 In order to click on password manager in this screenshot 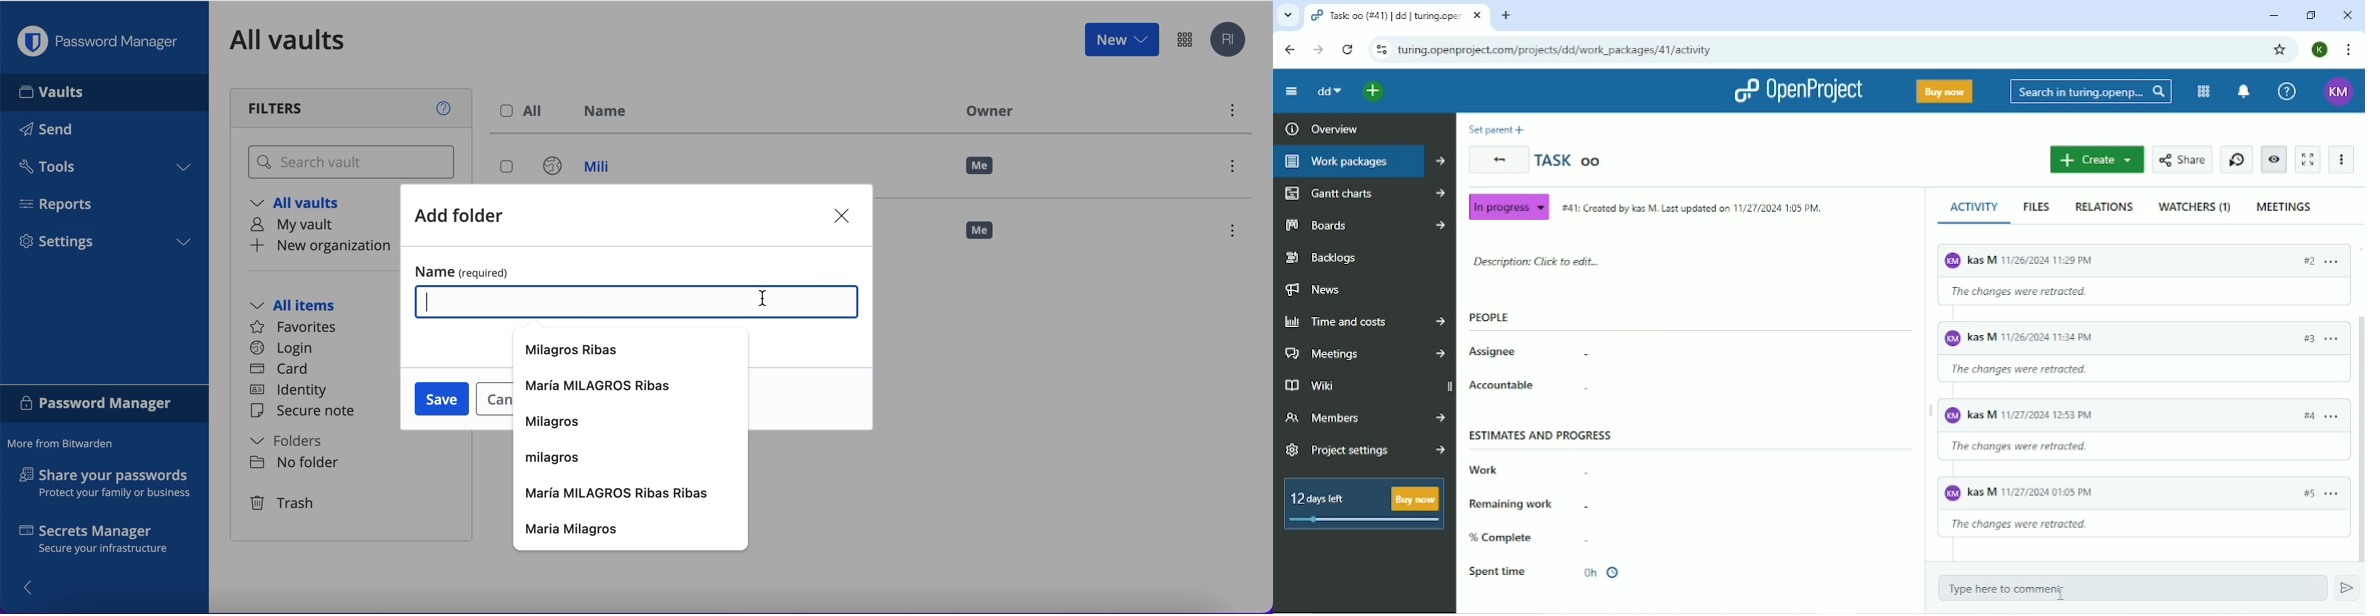, I will do `click(102, 41)`.